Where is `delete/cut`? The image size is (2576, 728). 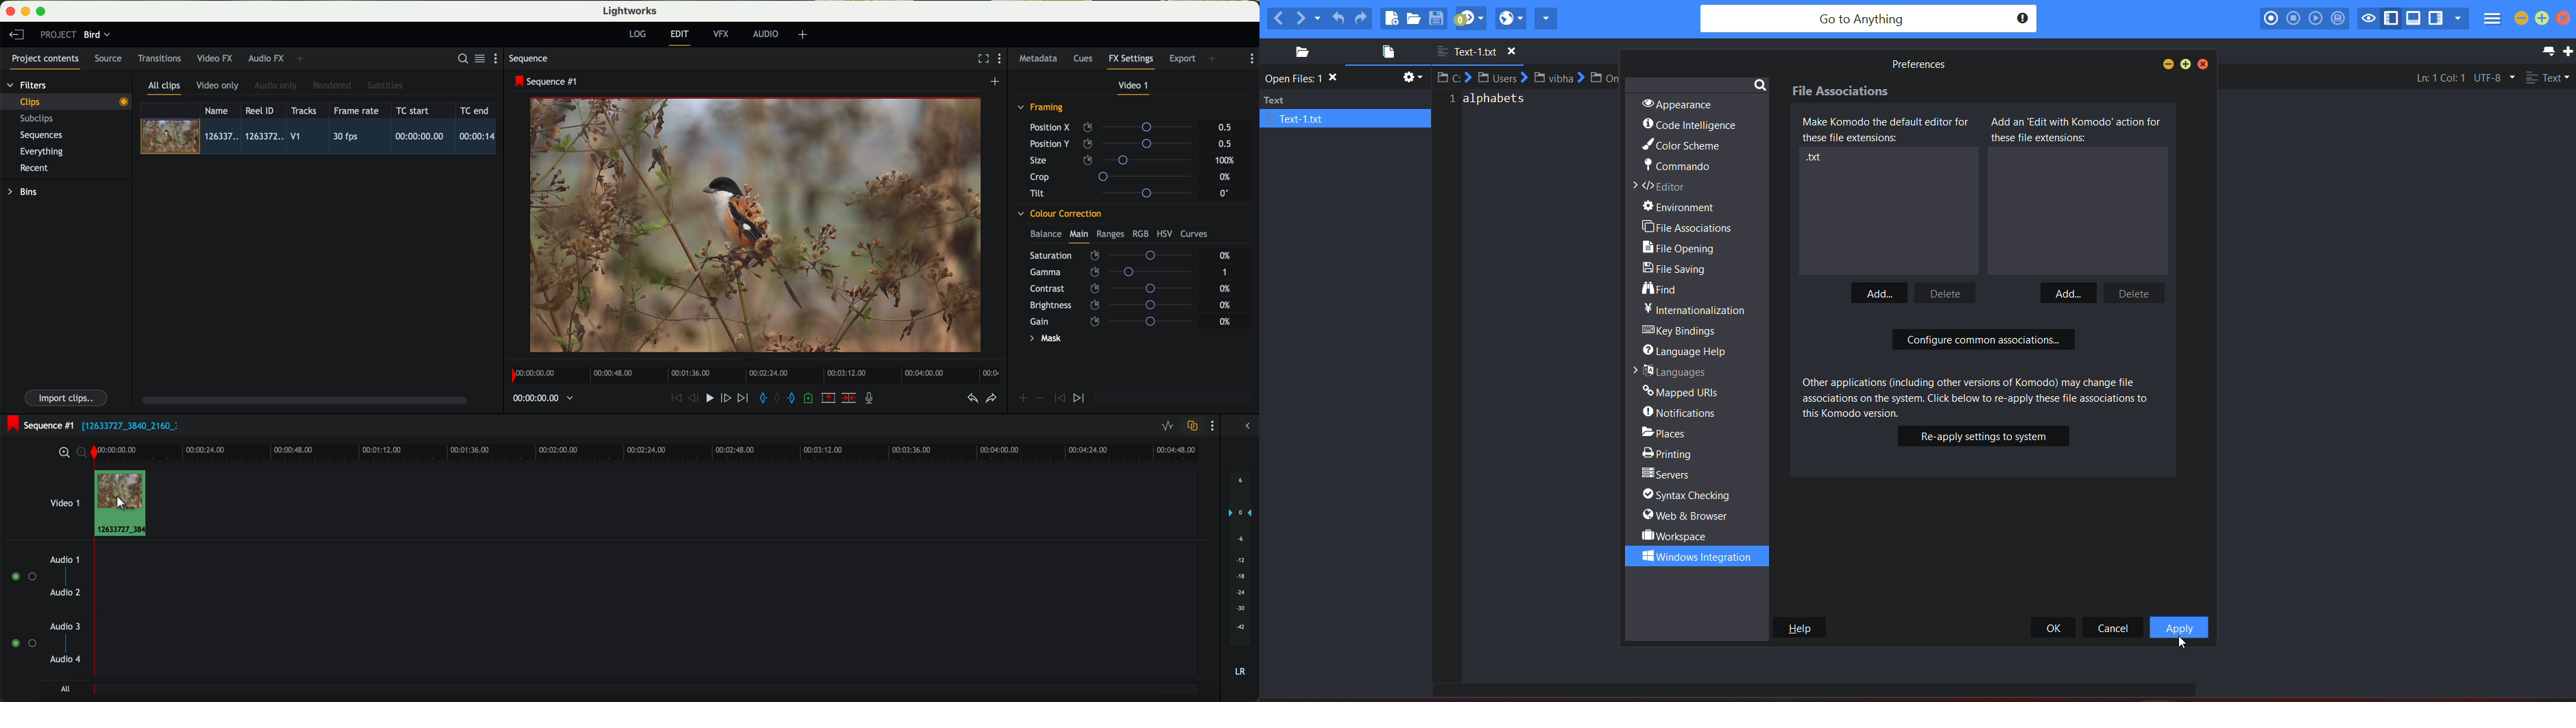 delete/cut is located at coordinates (849, 398).